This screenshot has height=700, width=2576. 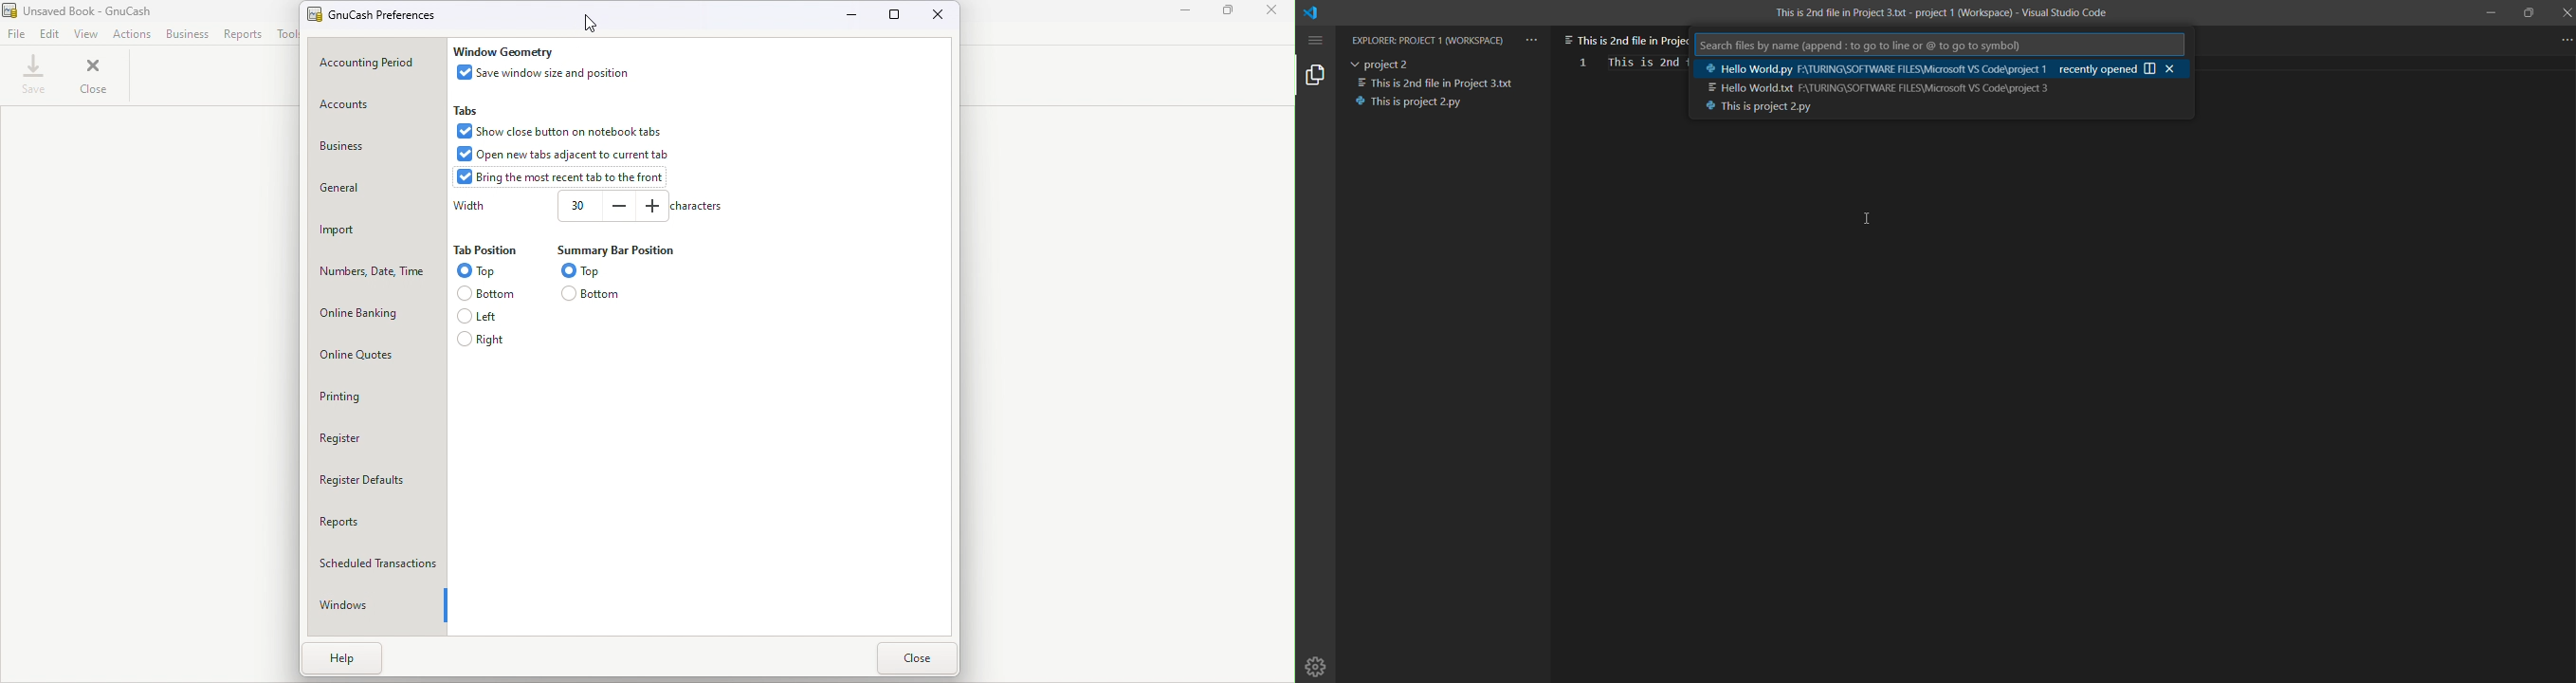 I want to click on Characters, so click(x=695, y=206).